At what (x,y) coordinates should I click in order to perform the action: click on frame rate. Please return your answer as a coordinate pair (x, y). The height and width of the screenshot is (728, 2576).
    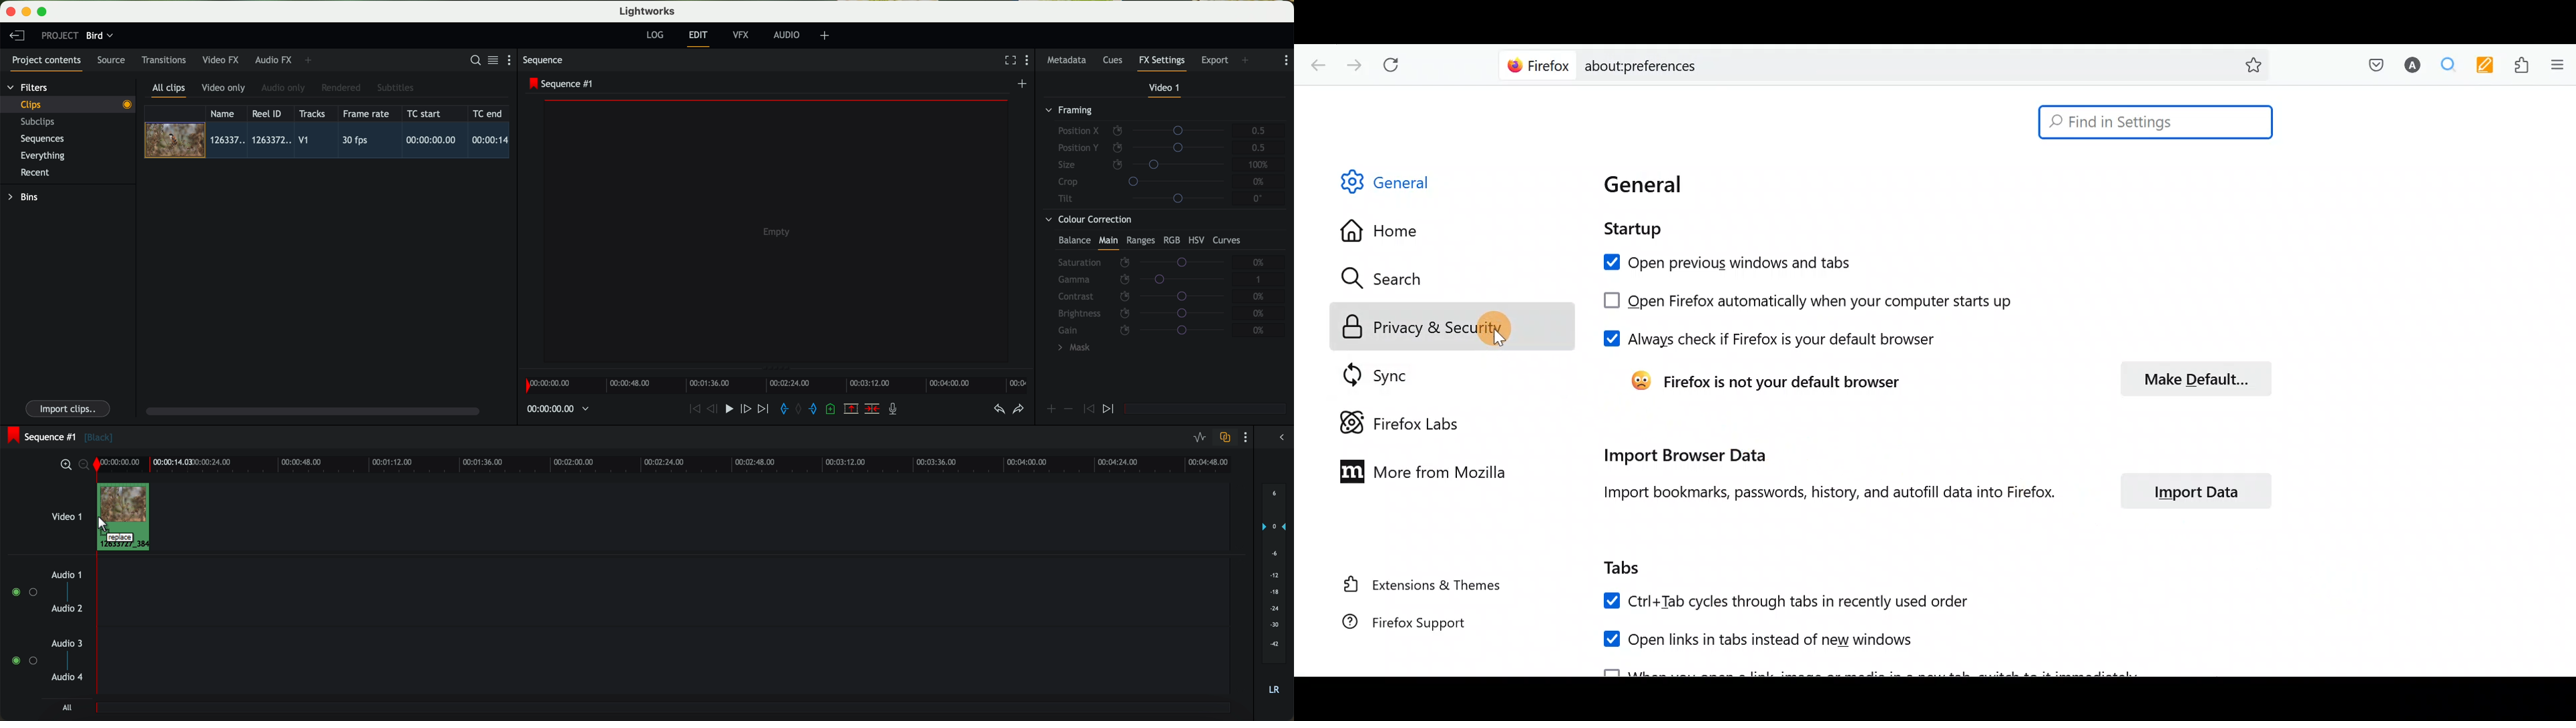
    Looking at the image, I should click on (366, 114).